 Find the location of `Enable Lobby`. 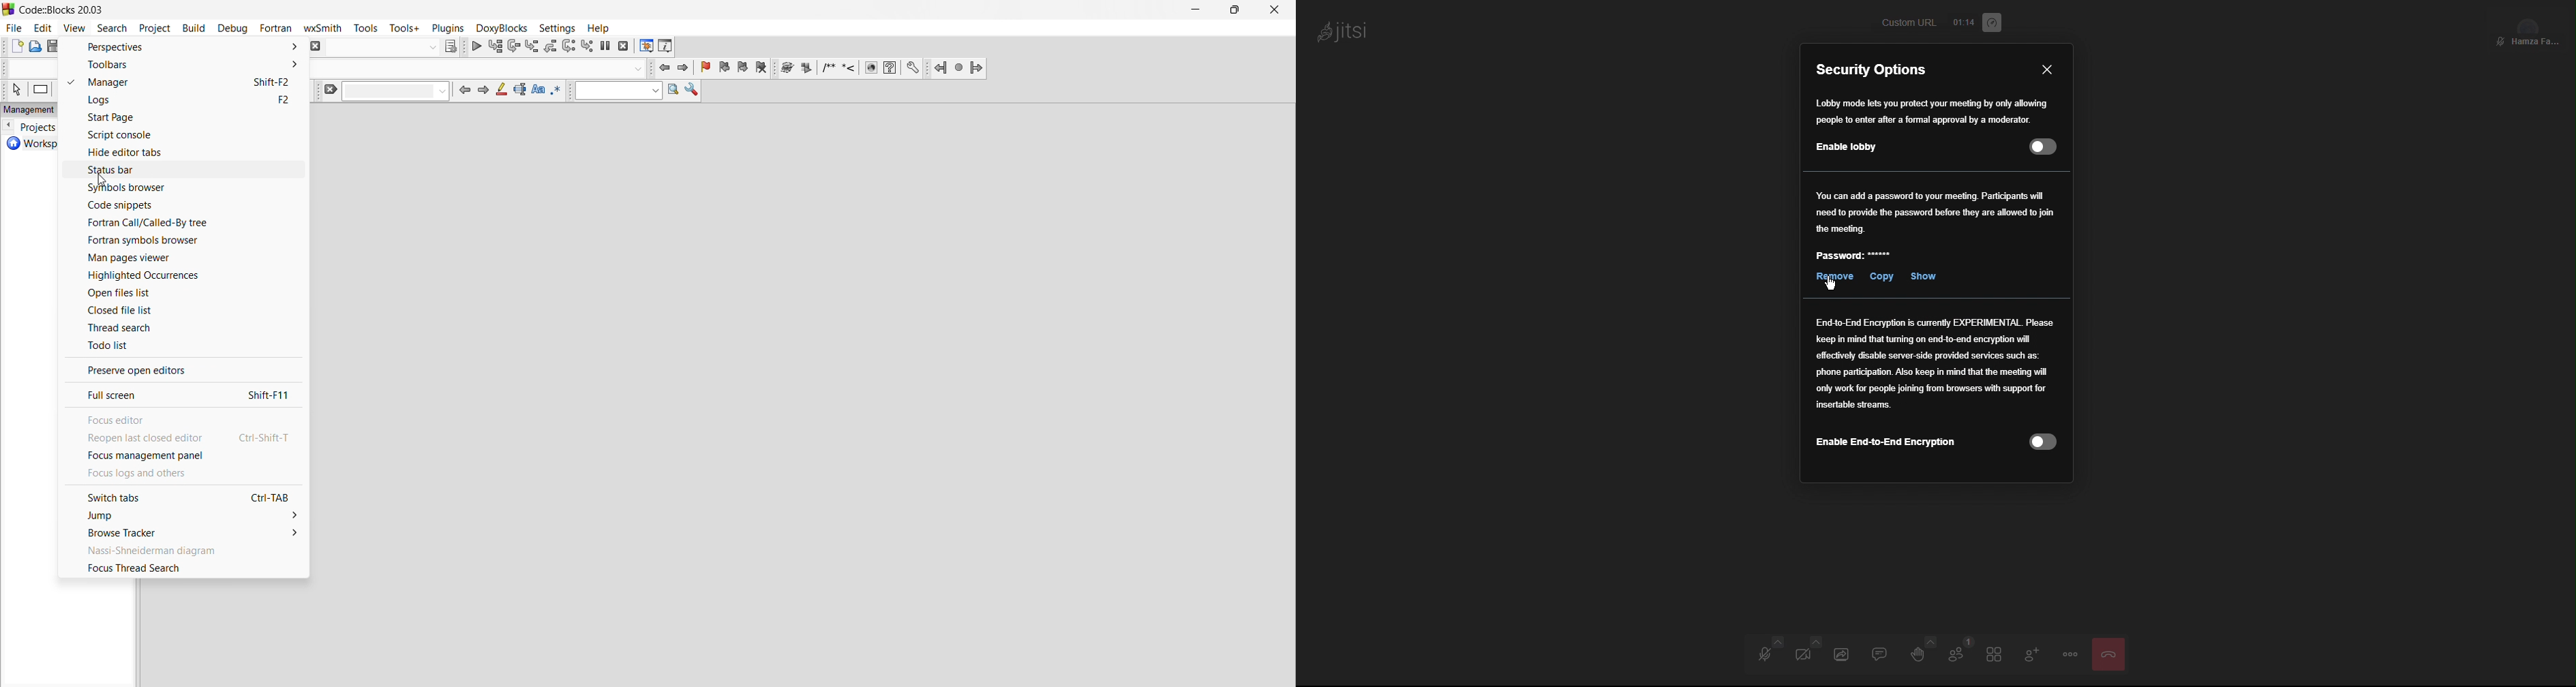

Enable Lobby is located at coordinates (1932, 147).